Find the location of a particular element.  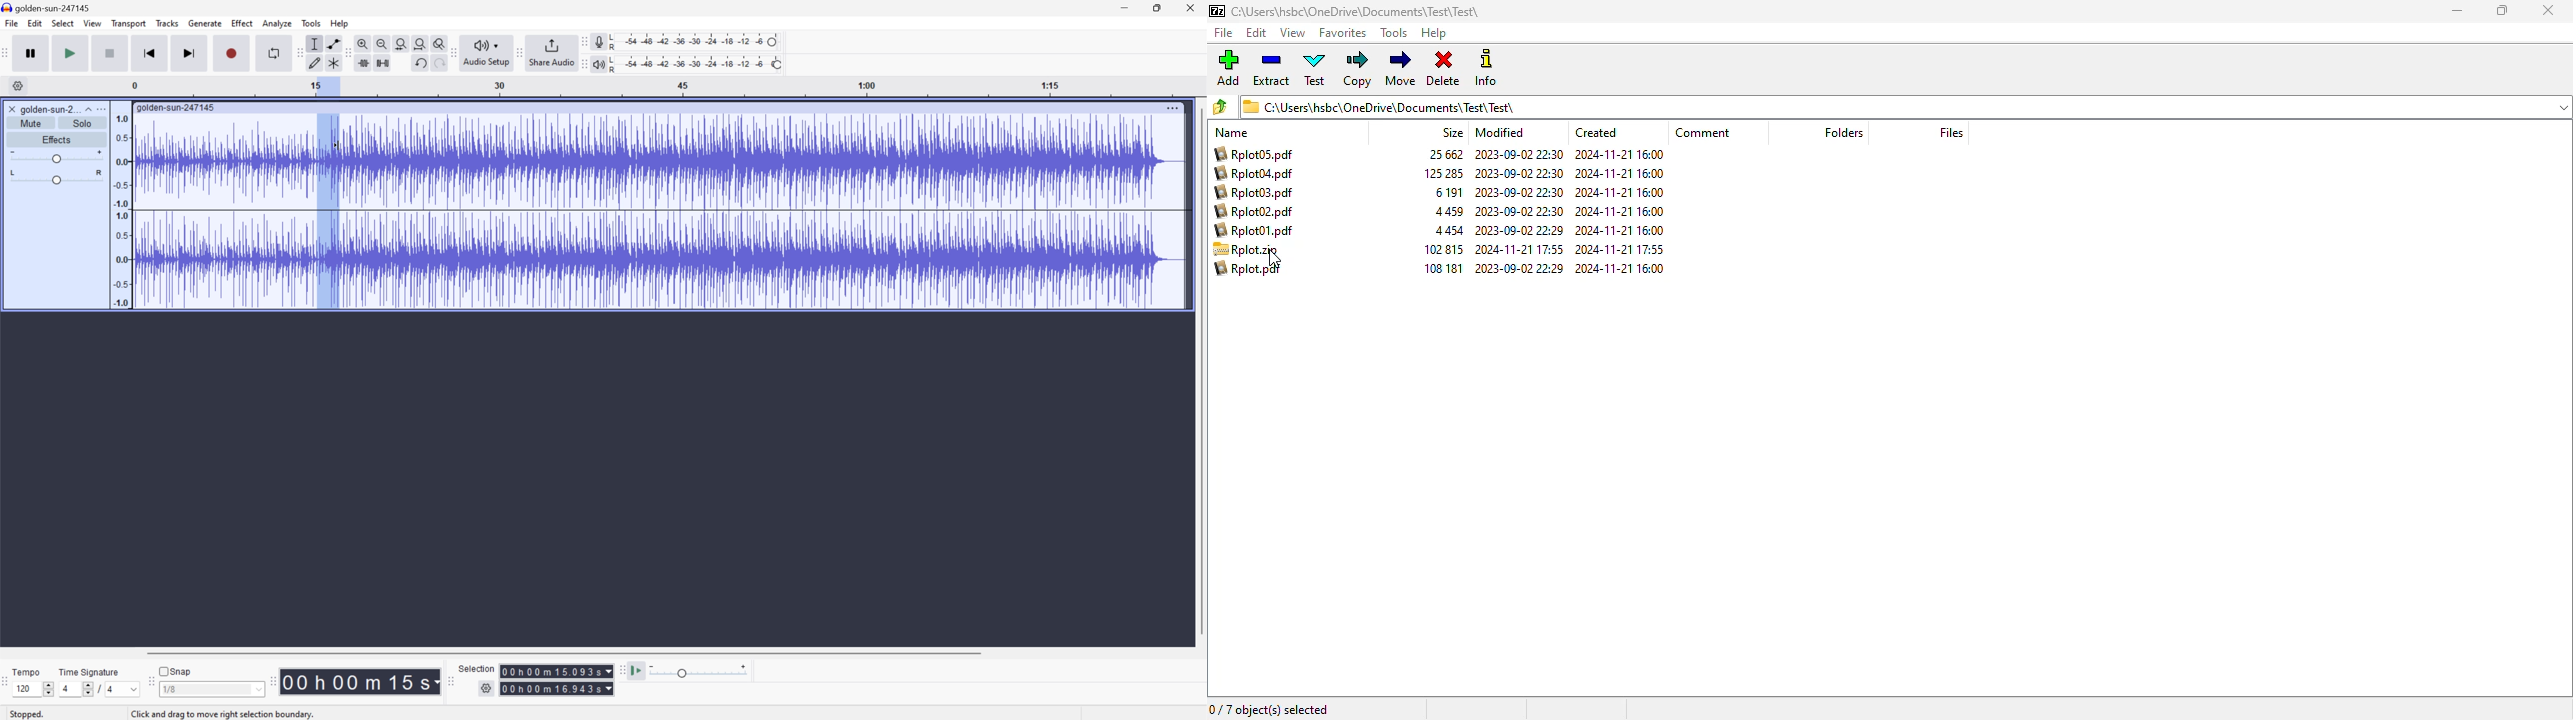

Multi tool is located at coordinates (335, 62).